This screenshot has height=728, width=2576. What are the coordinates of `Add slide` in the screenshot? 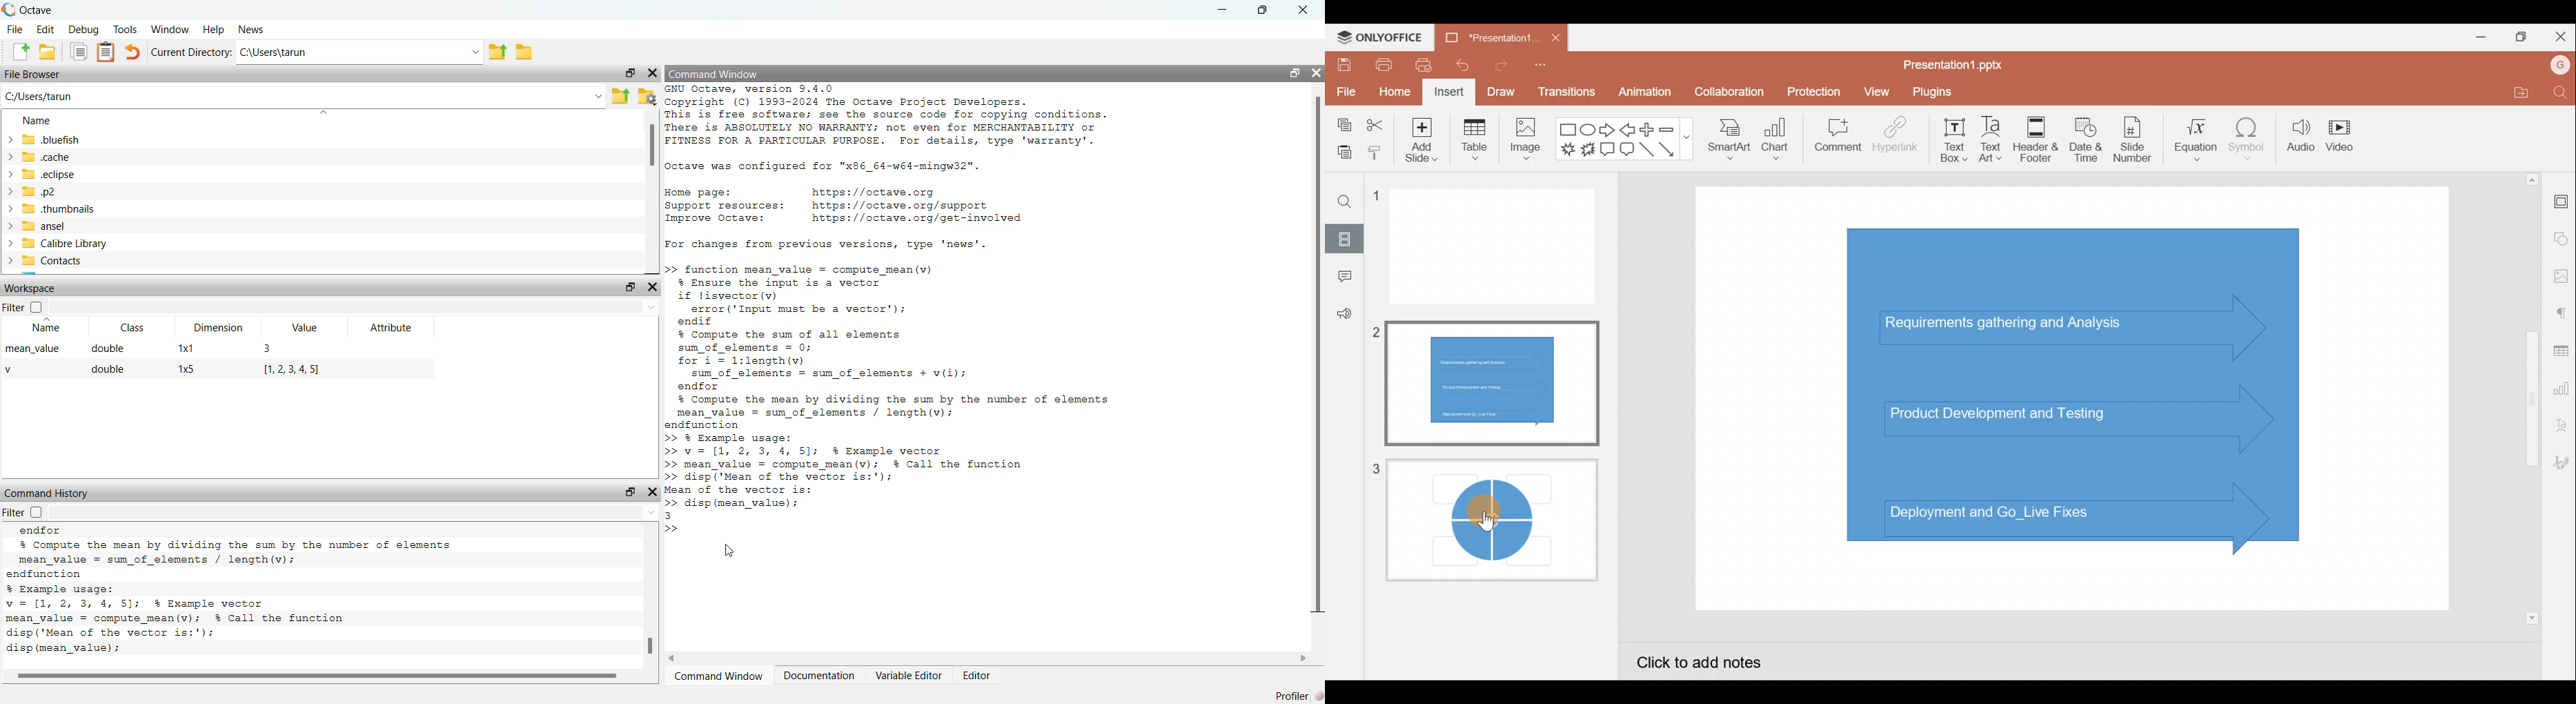 It's located at (1419, 142).